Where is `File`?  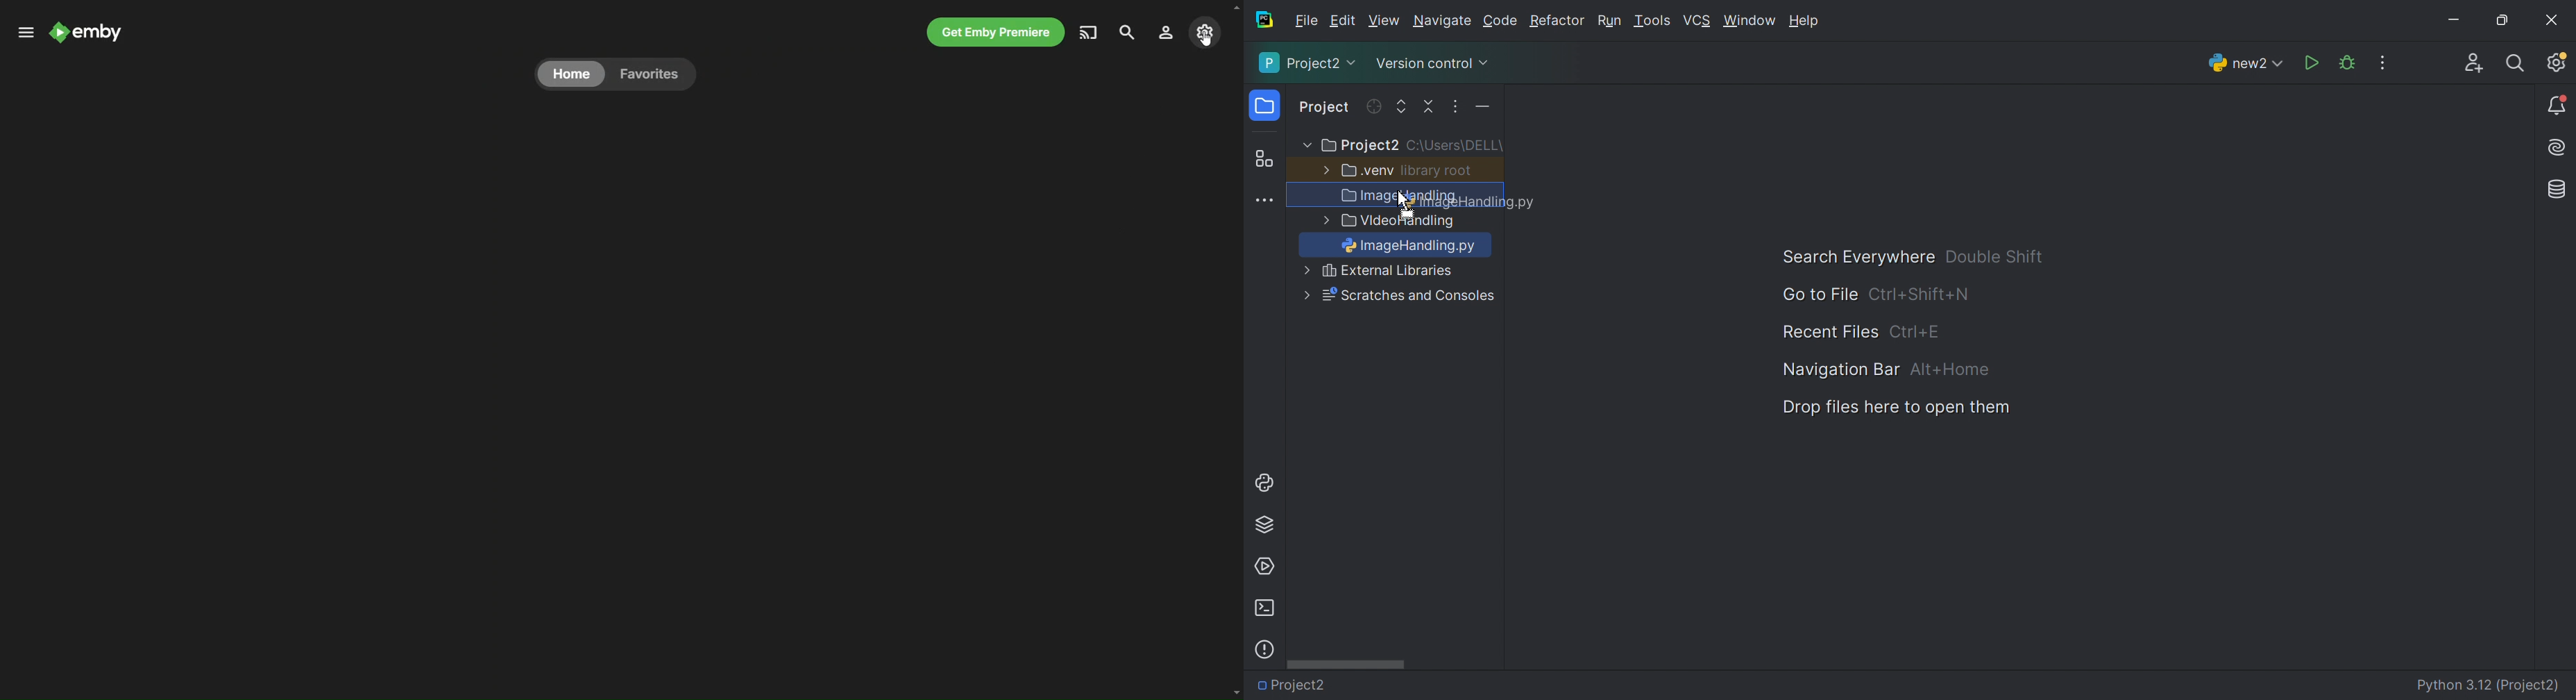
File is located at coordinates (1307, 21).